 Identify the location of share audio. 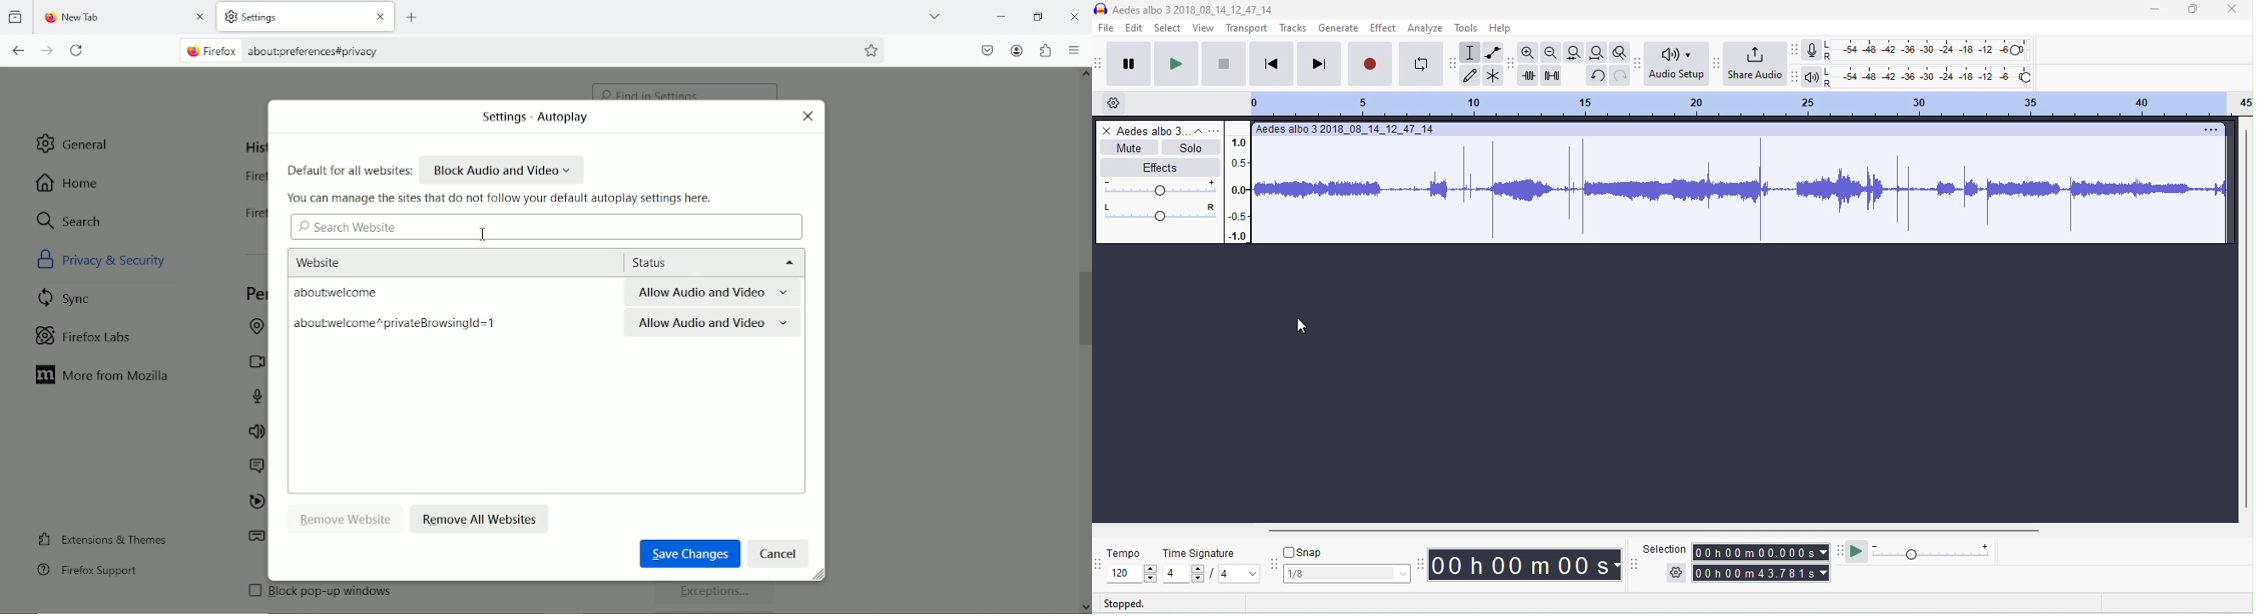
(1756, 63).